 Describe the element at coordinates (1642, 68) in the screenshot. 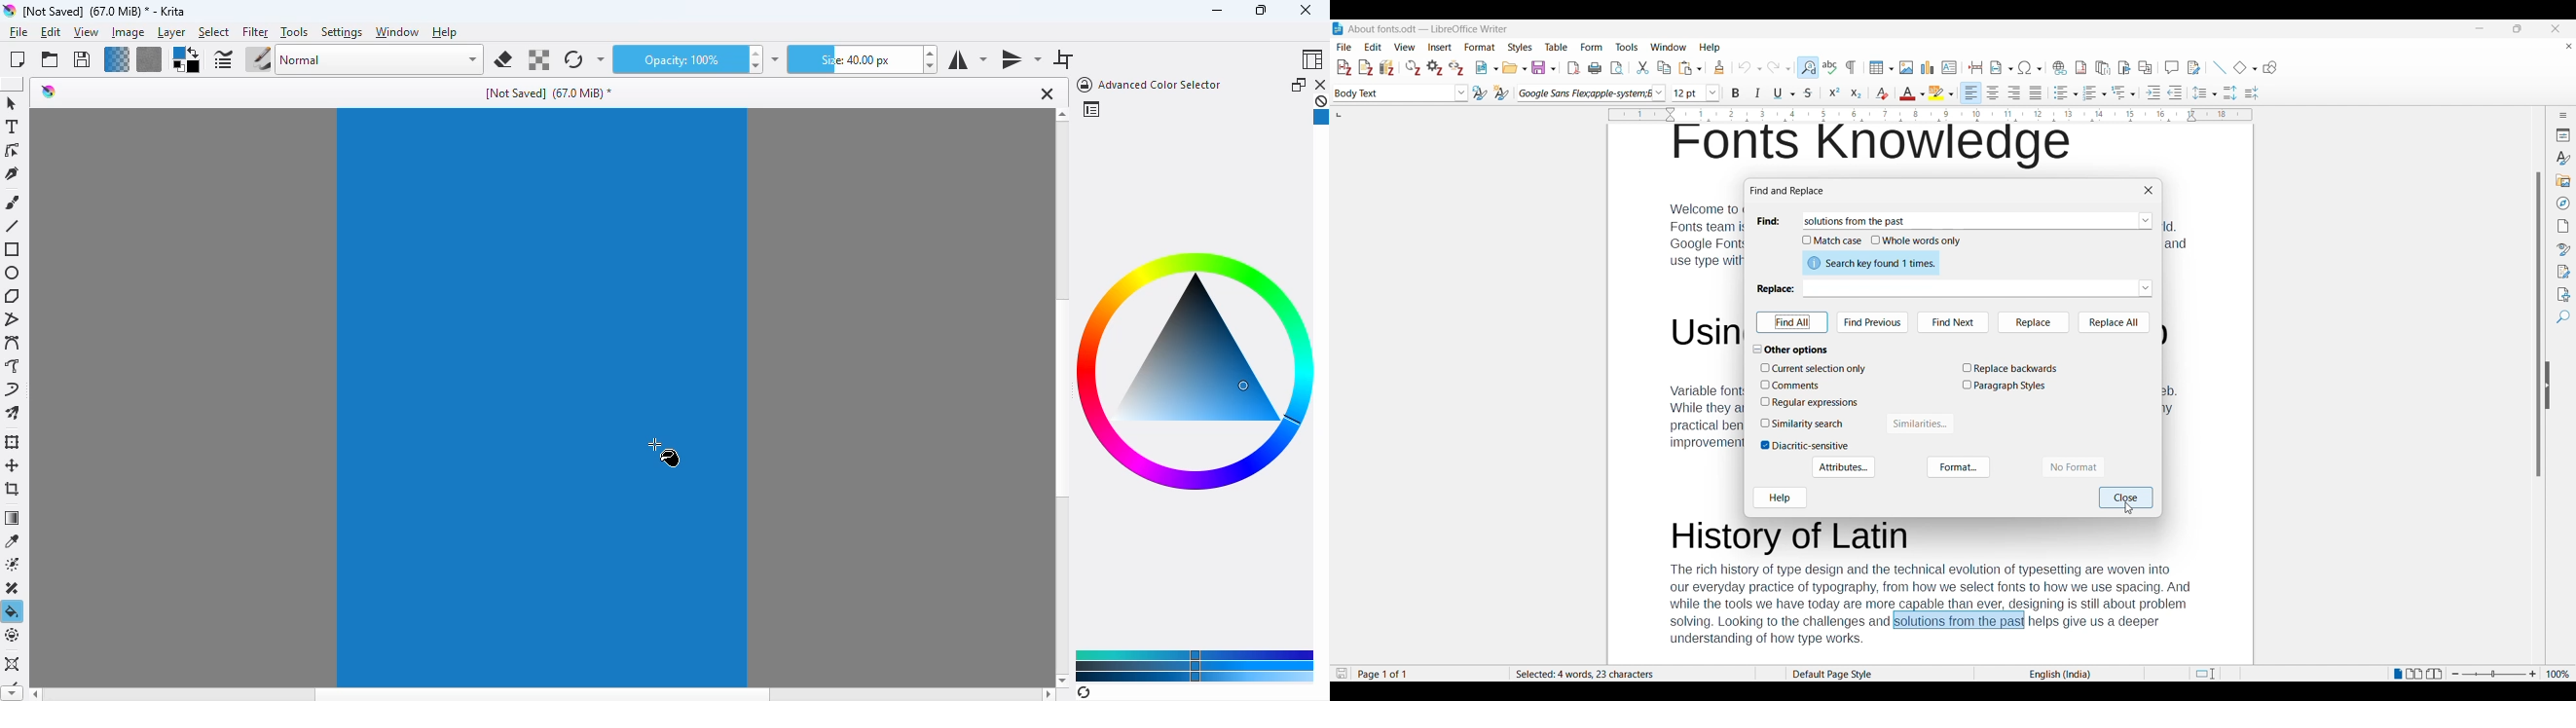

I see `Cut` at that location.